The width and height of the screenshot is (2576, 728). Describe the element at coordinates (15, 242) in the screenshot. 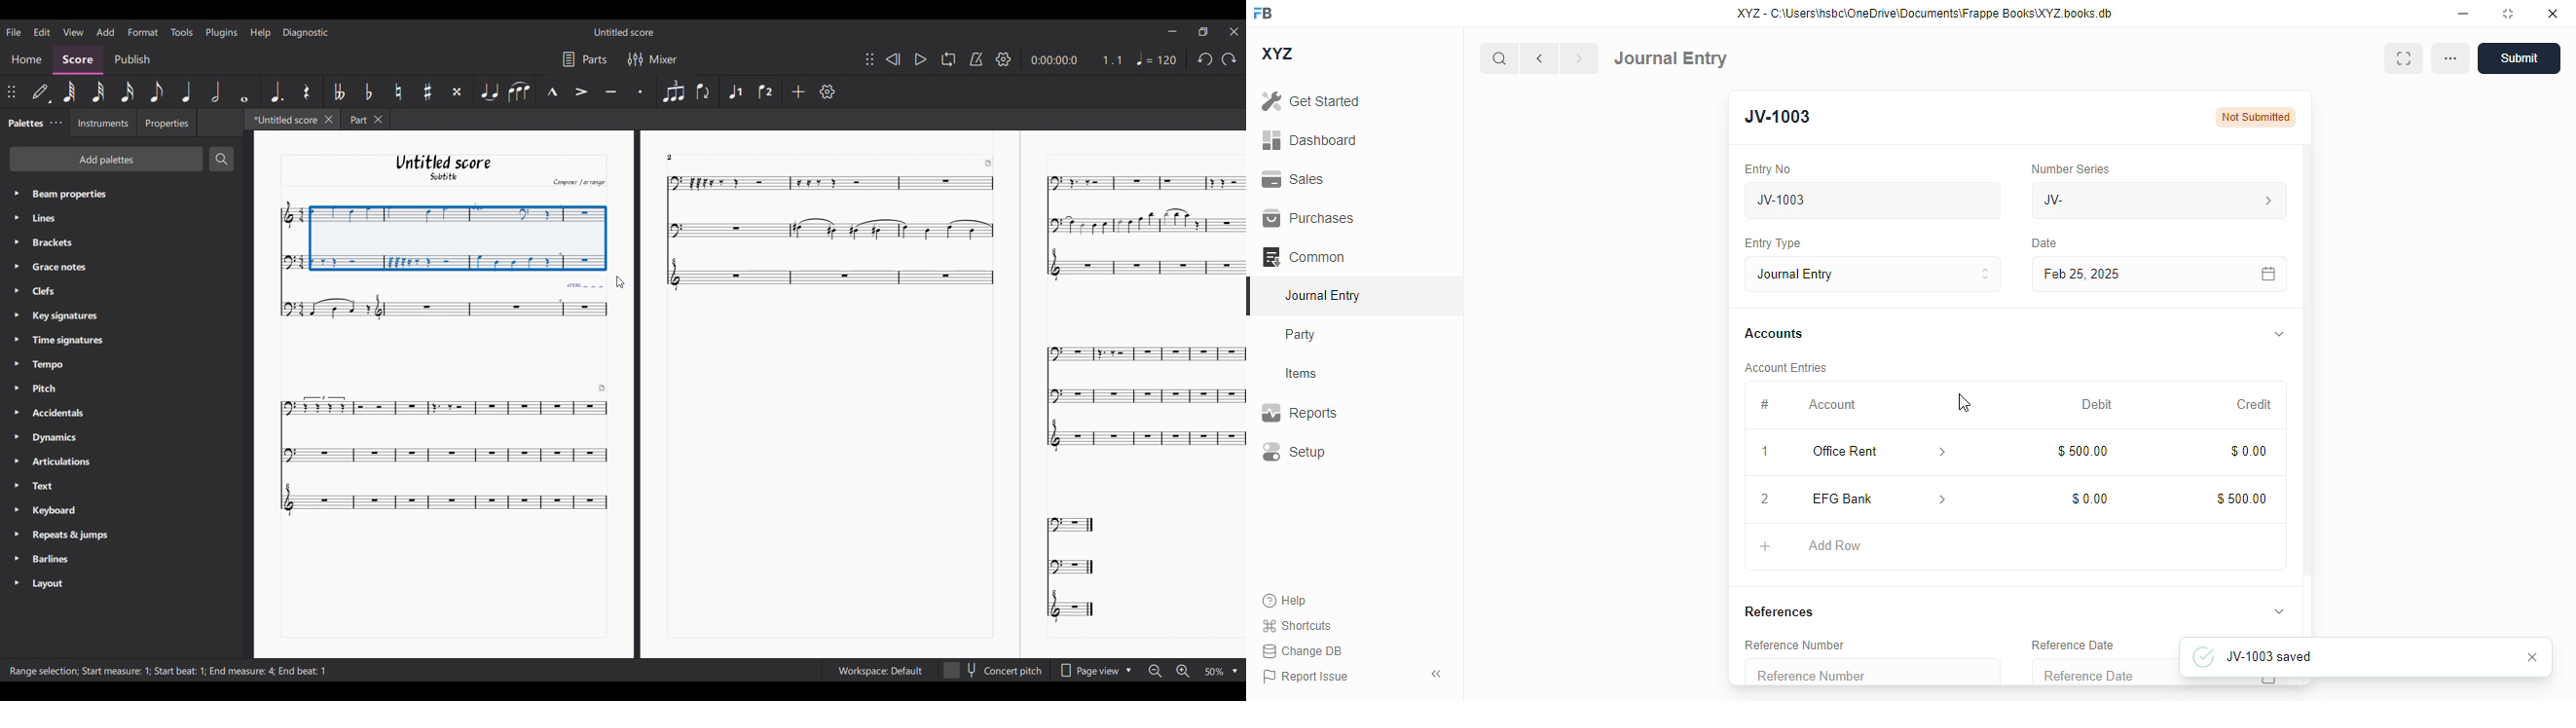

I see `Highlighted by cursor` at that location.